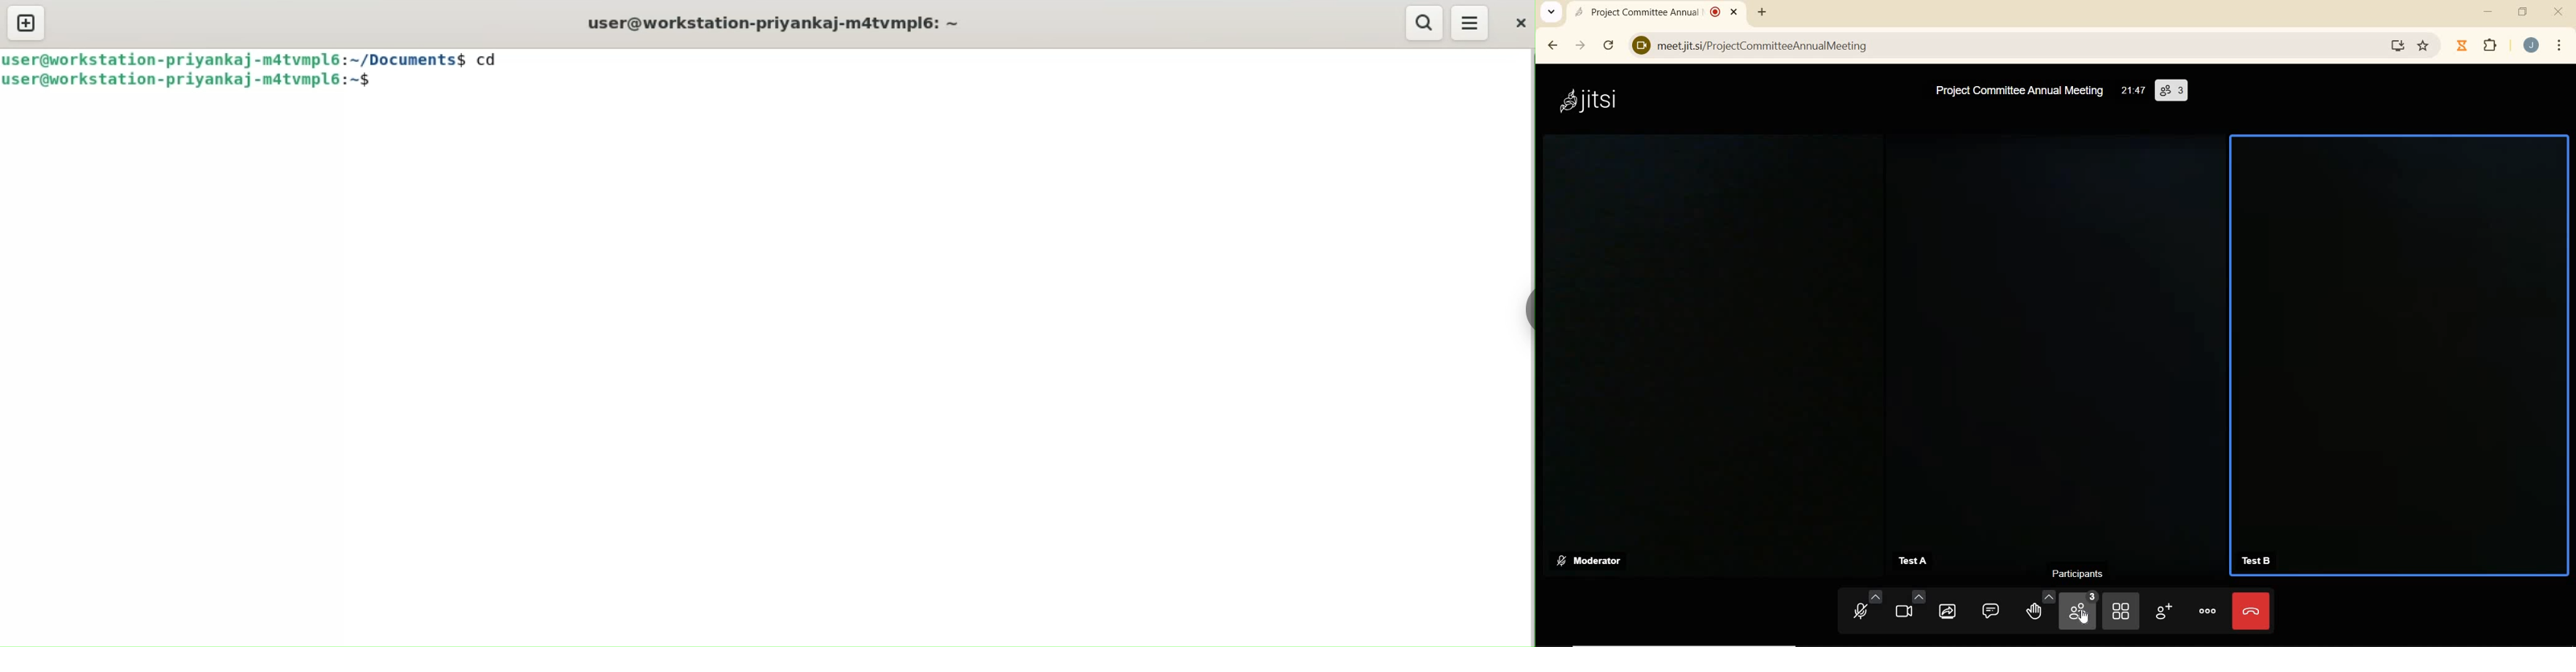  What do you see at coordinates (196, 81) in the screenshot?
I see `user@workstation-priyankaj-m4tvmpl6: ~$` at bounding box center [196, 81].